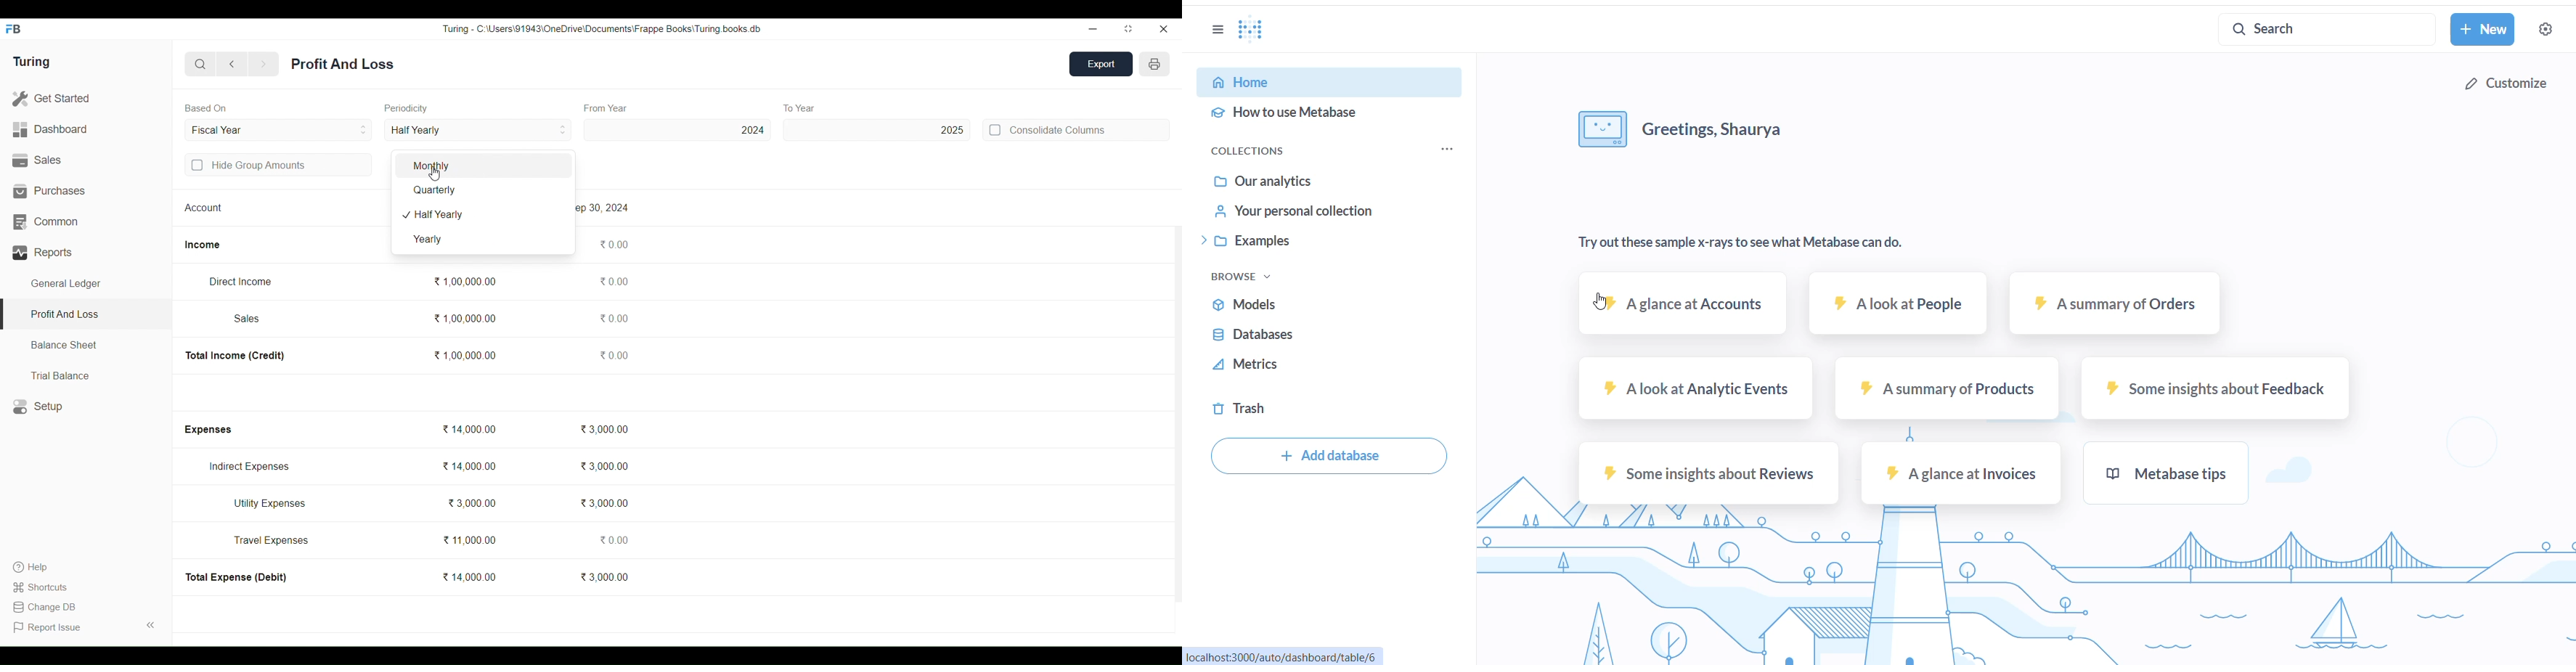 This screenshot has height=672, width=2576. Describe the element at coordinates (31, 62) in the screenshot. I see `Turing` at that location.